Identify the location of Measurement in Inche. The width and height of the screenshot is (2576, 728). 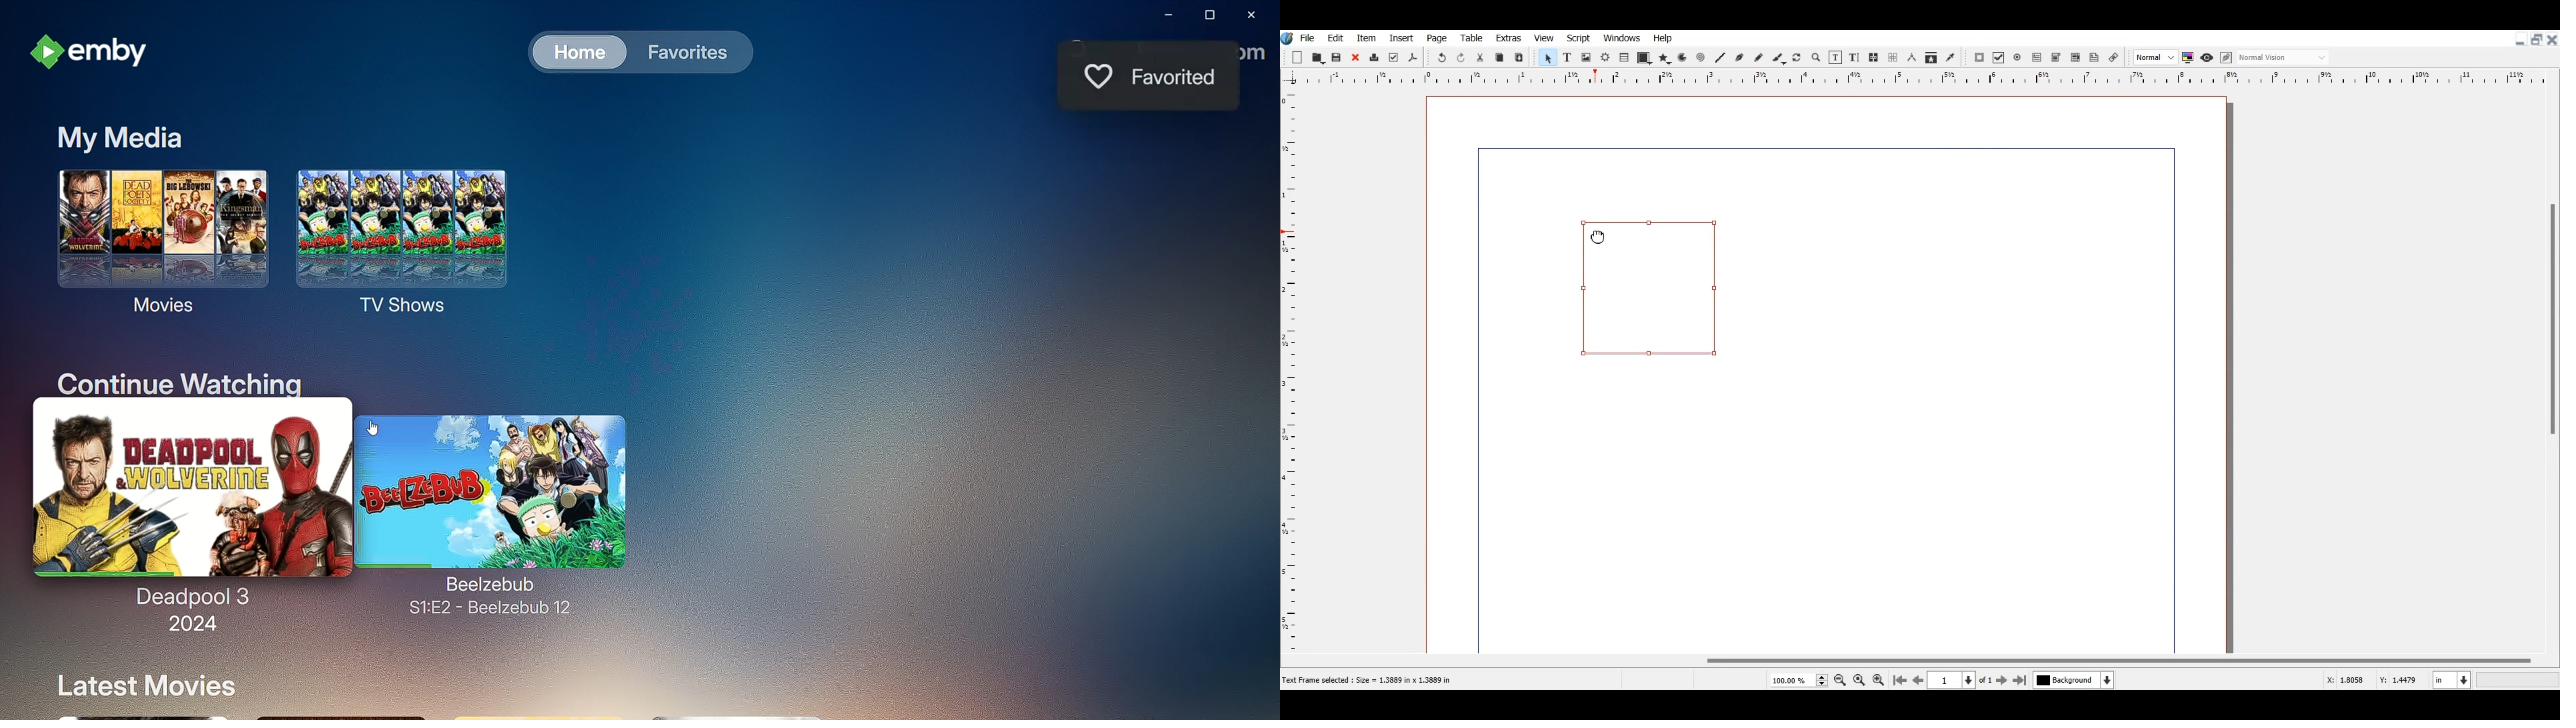
(2452, 680).